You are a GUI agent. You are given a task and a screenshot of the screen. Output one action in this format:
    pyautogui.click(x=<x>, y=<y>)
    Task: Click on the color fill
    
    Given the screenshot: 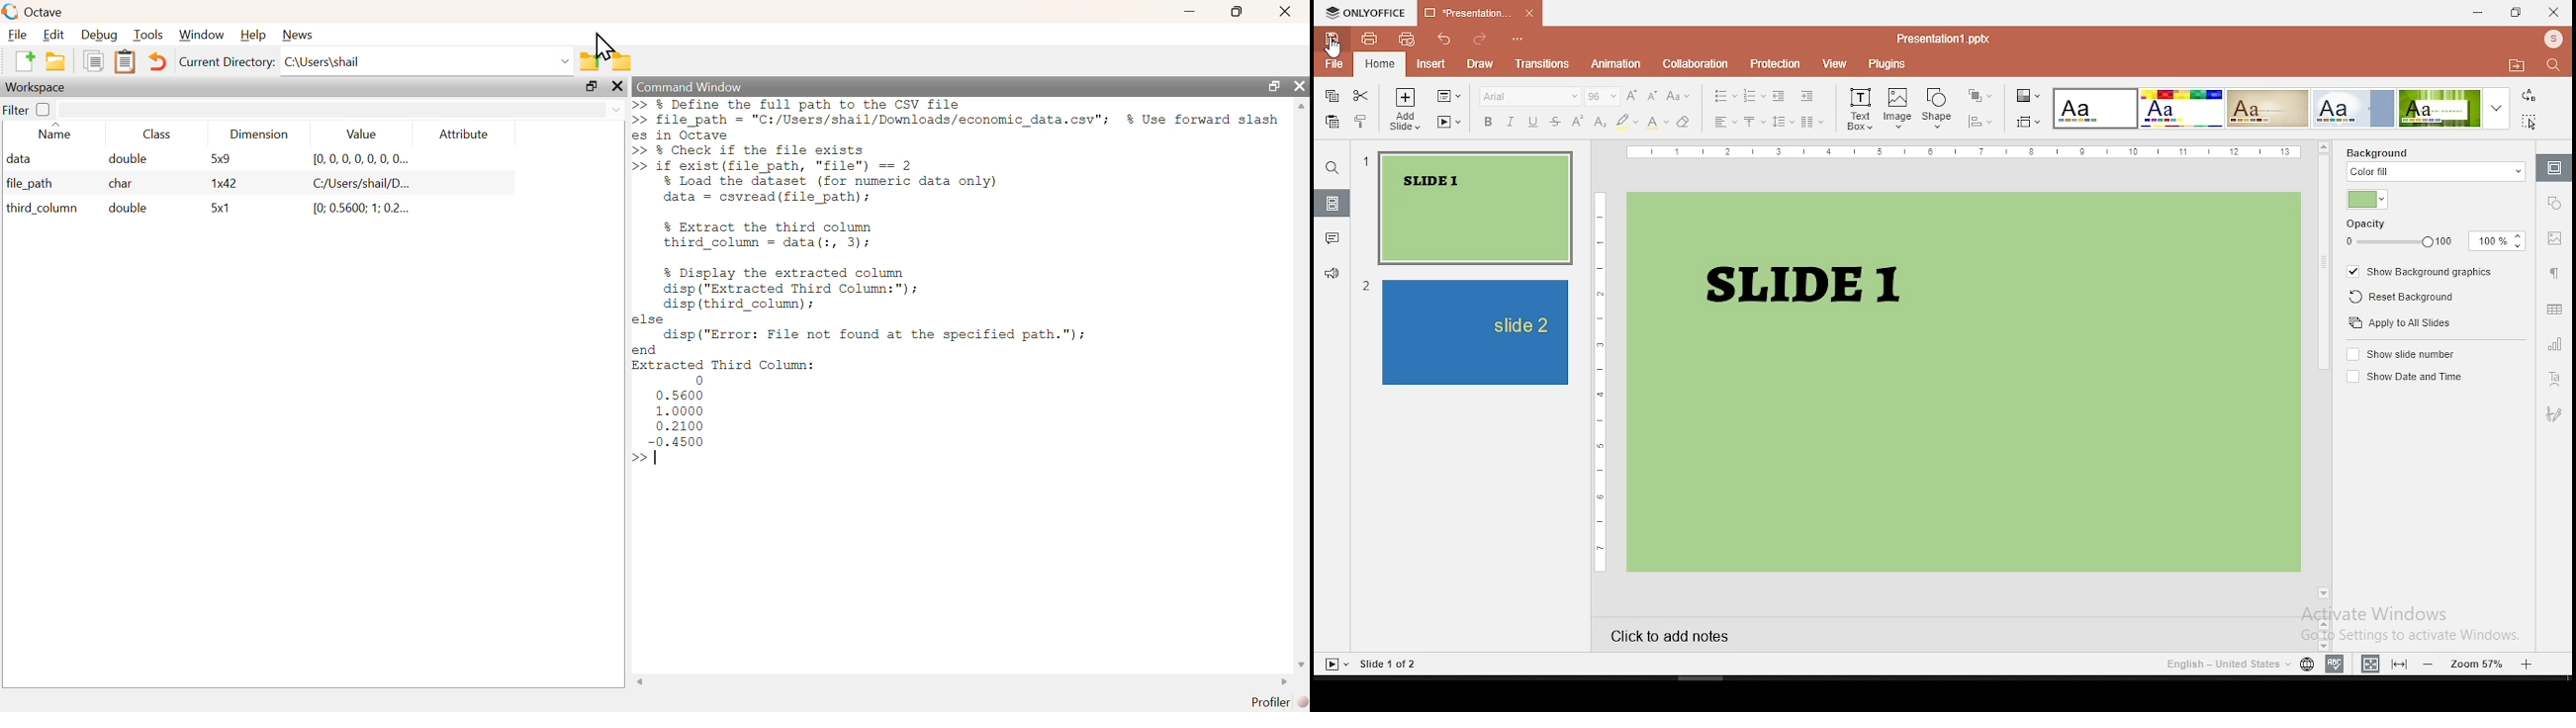 What is the action you would take?
    pyautogui.click(x=2437, y=172)
    